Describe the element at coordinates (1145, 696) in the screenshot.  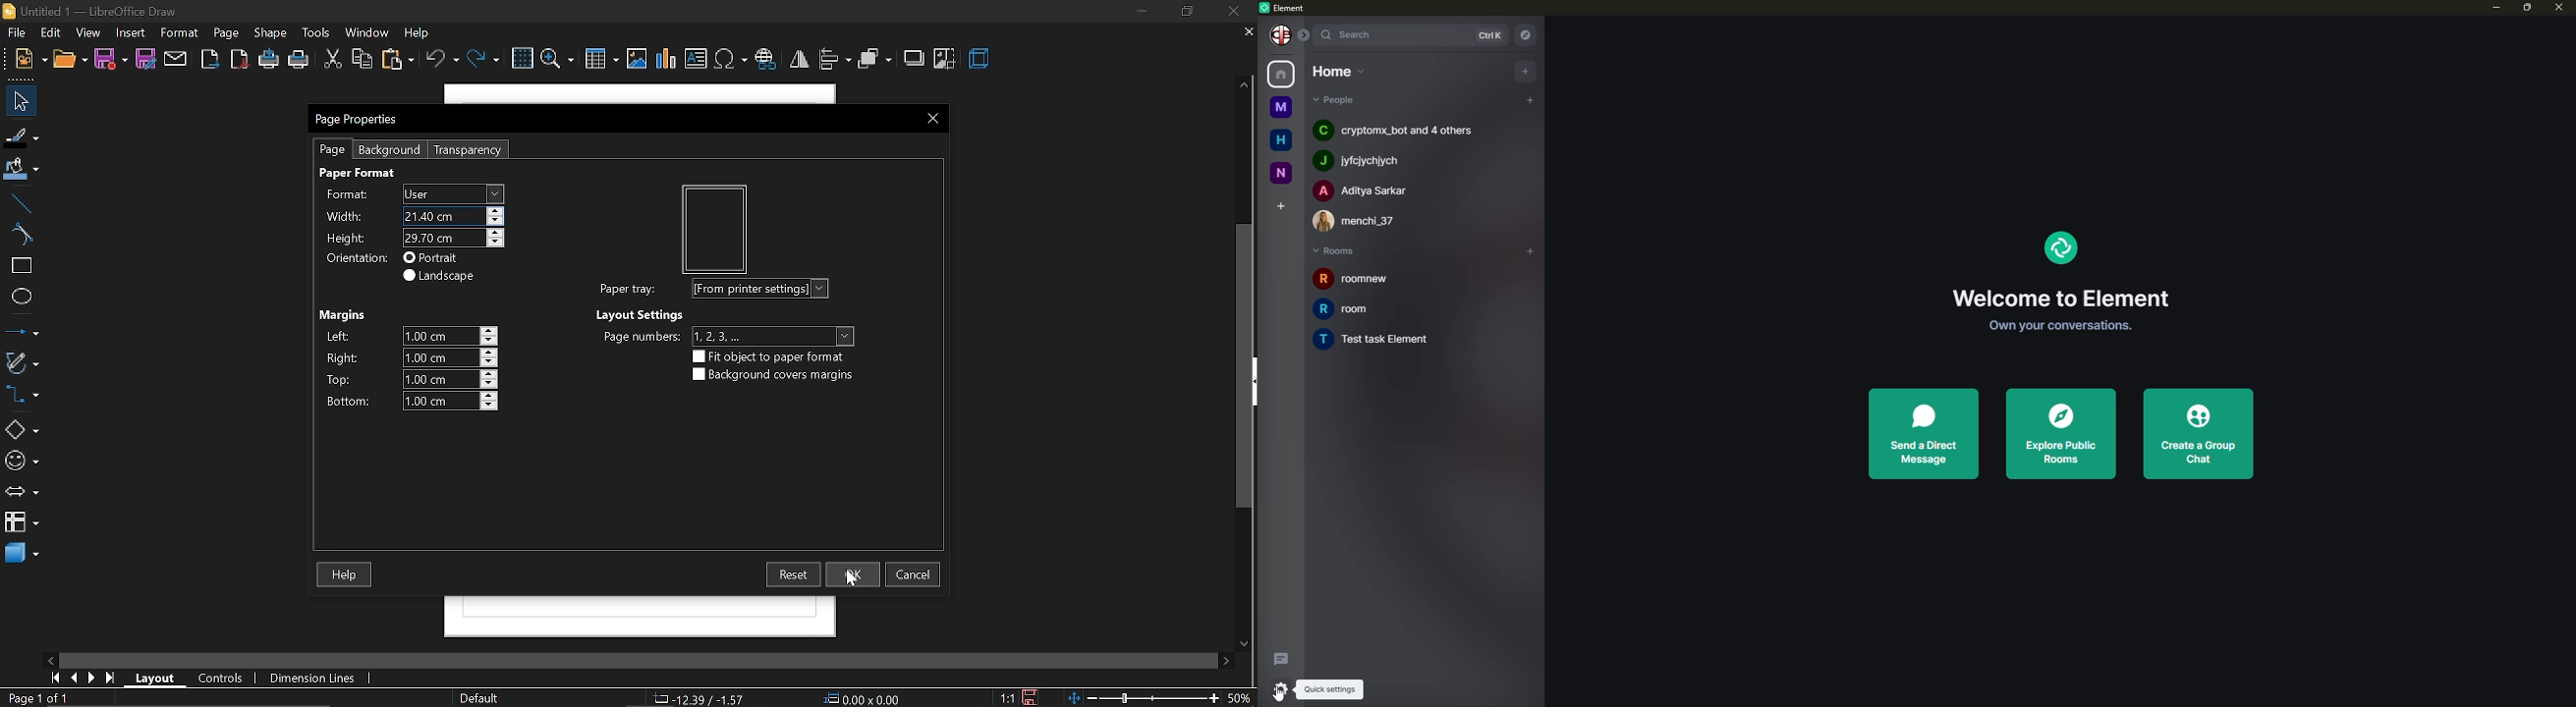
I see `change zoom` at that location.